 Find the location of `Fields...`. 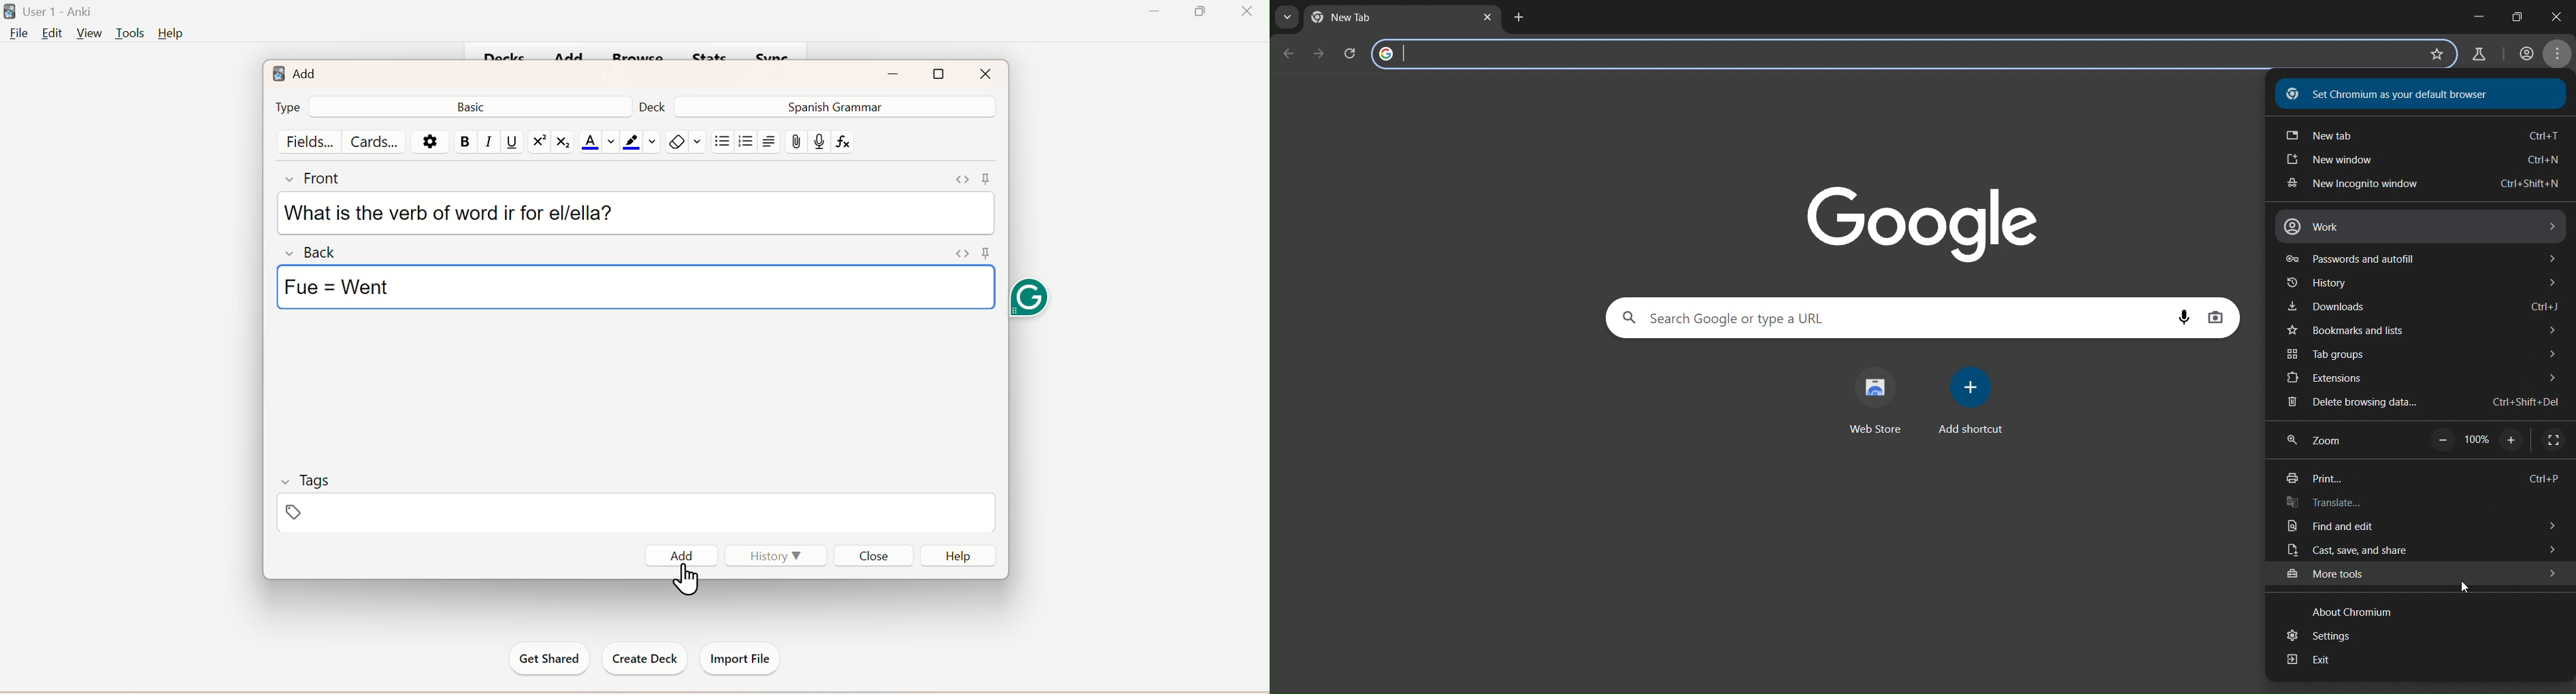

Fields... is located at coordinates (311, 140).